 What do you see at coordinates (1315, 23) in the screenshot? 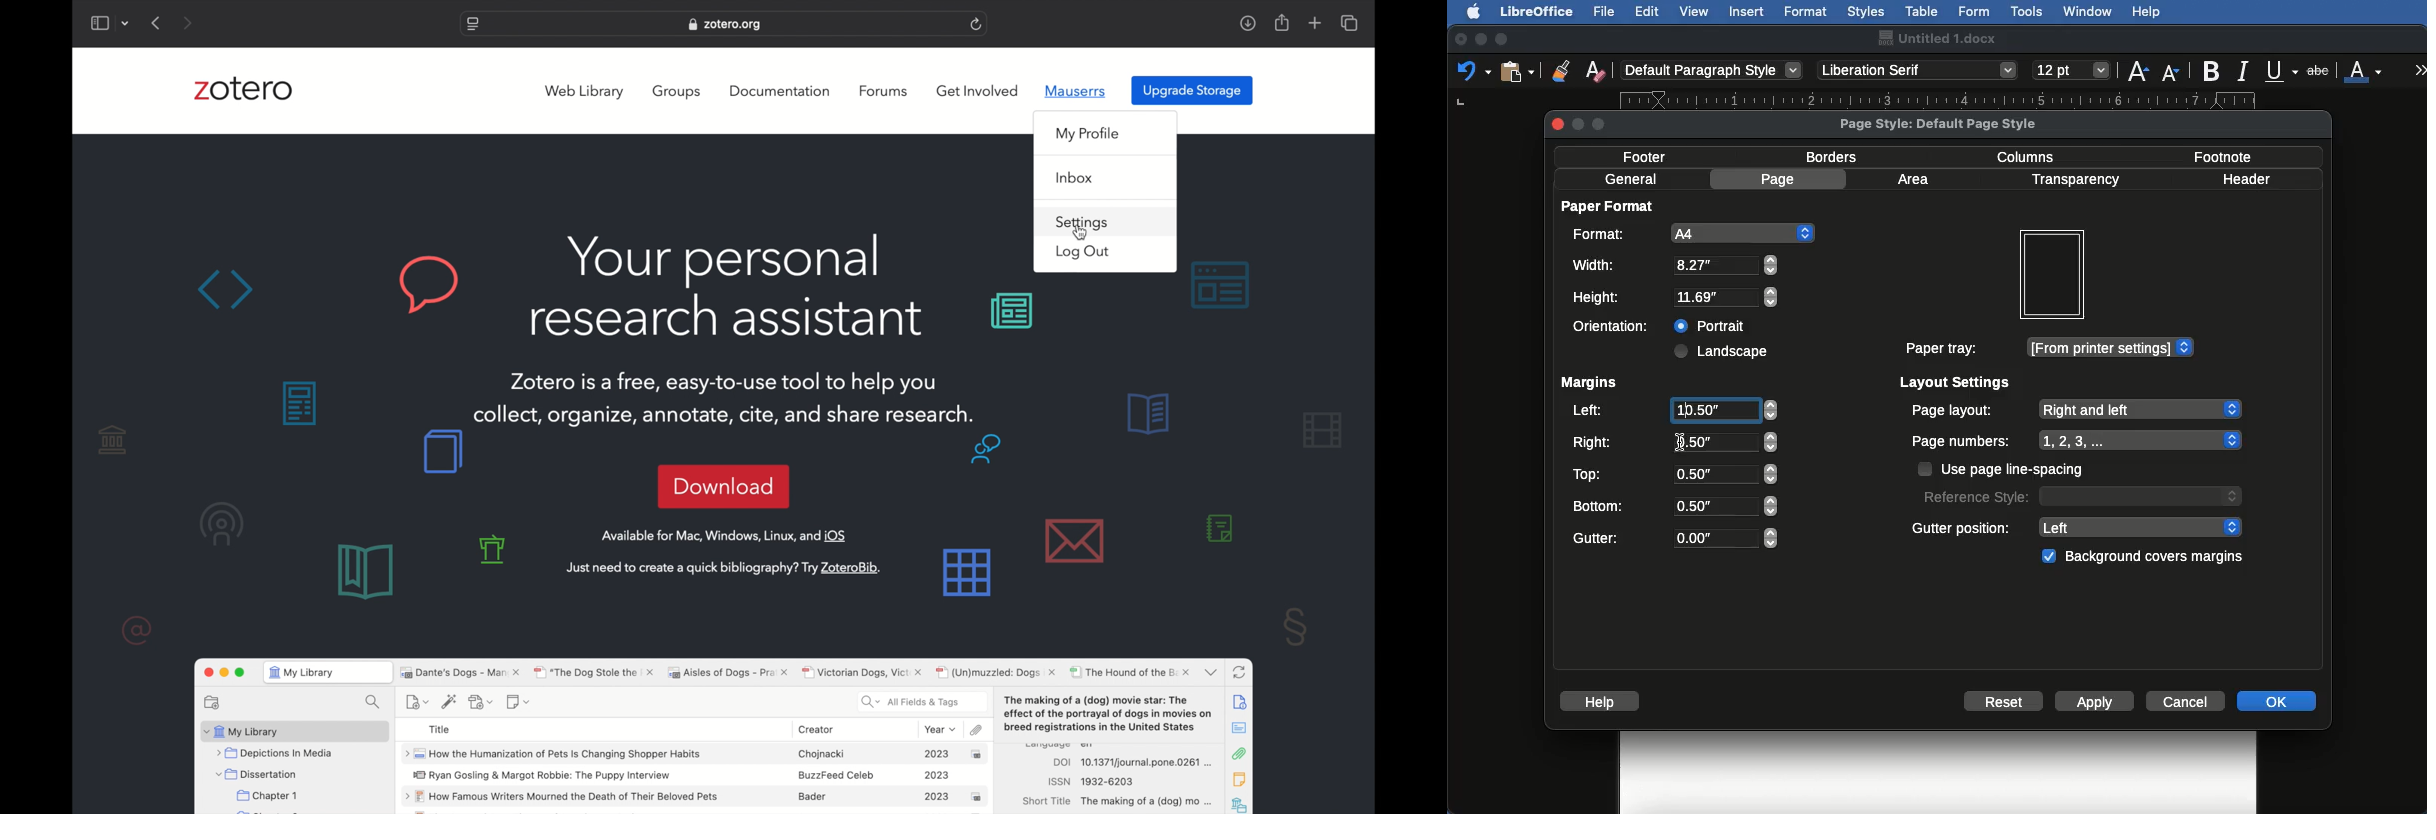
I see `new tab` at bounding box center [1315, 23].